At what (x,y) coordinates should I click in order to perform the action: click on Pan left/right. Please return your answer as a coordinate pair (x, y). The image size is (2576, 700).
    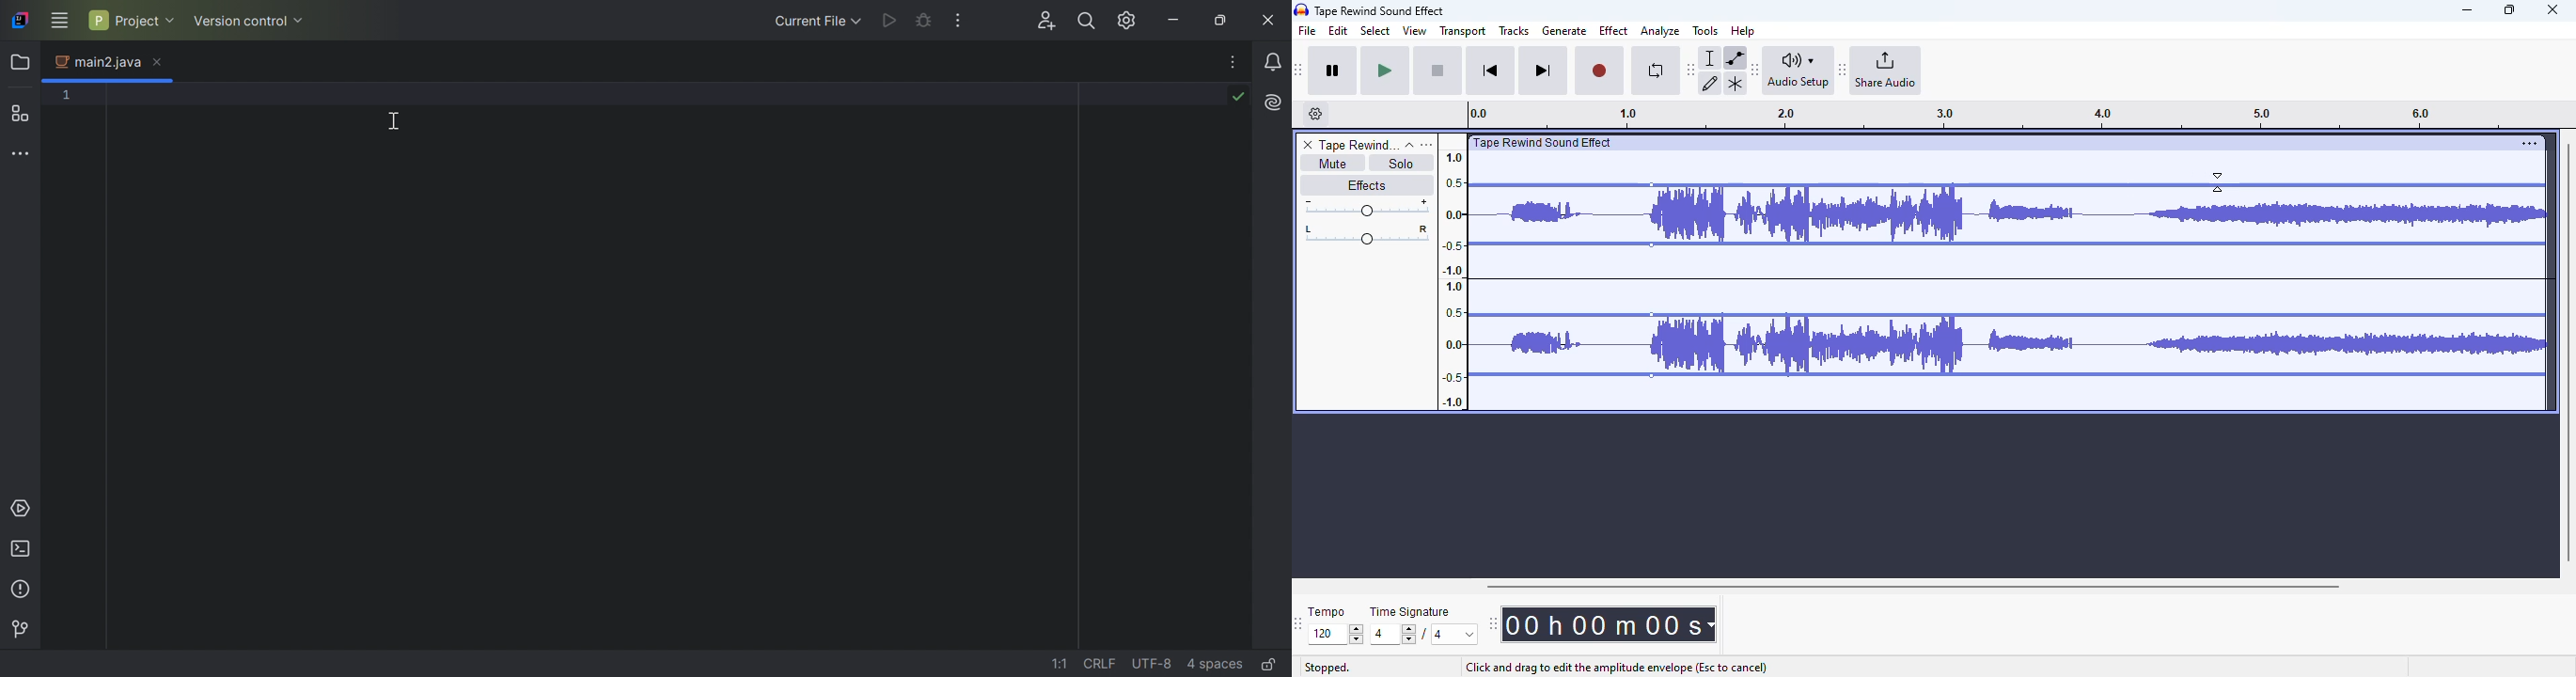
    Looking at the image, I should click on (1367, 235).